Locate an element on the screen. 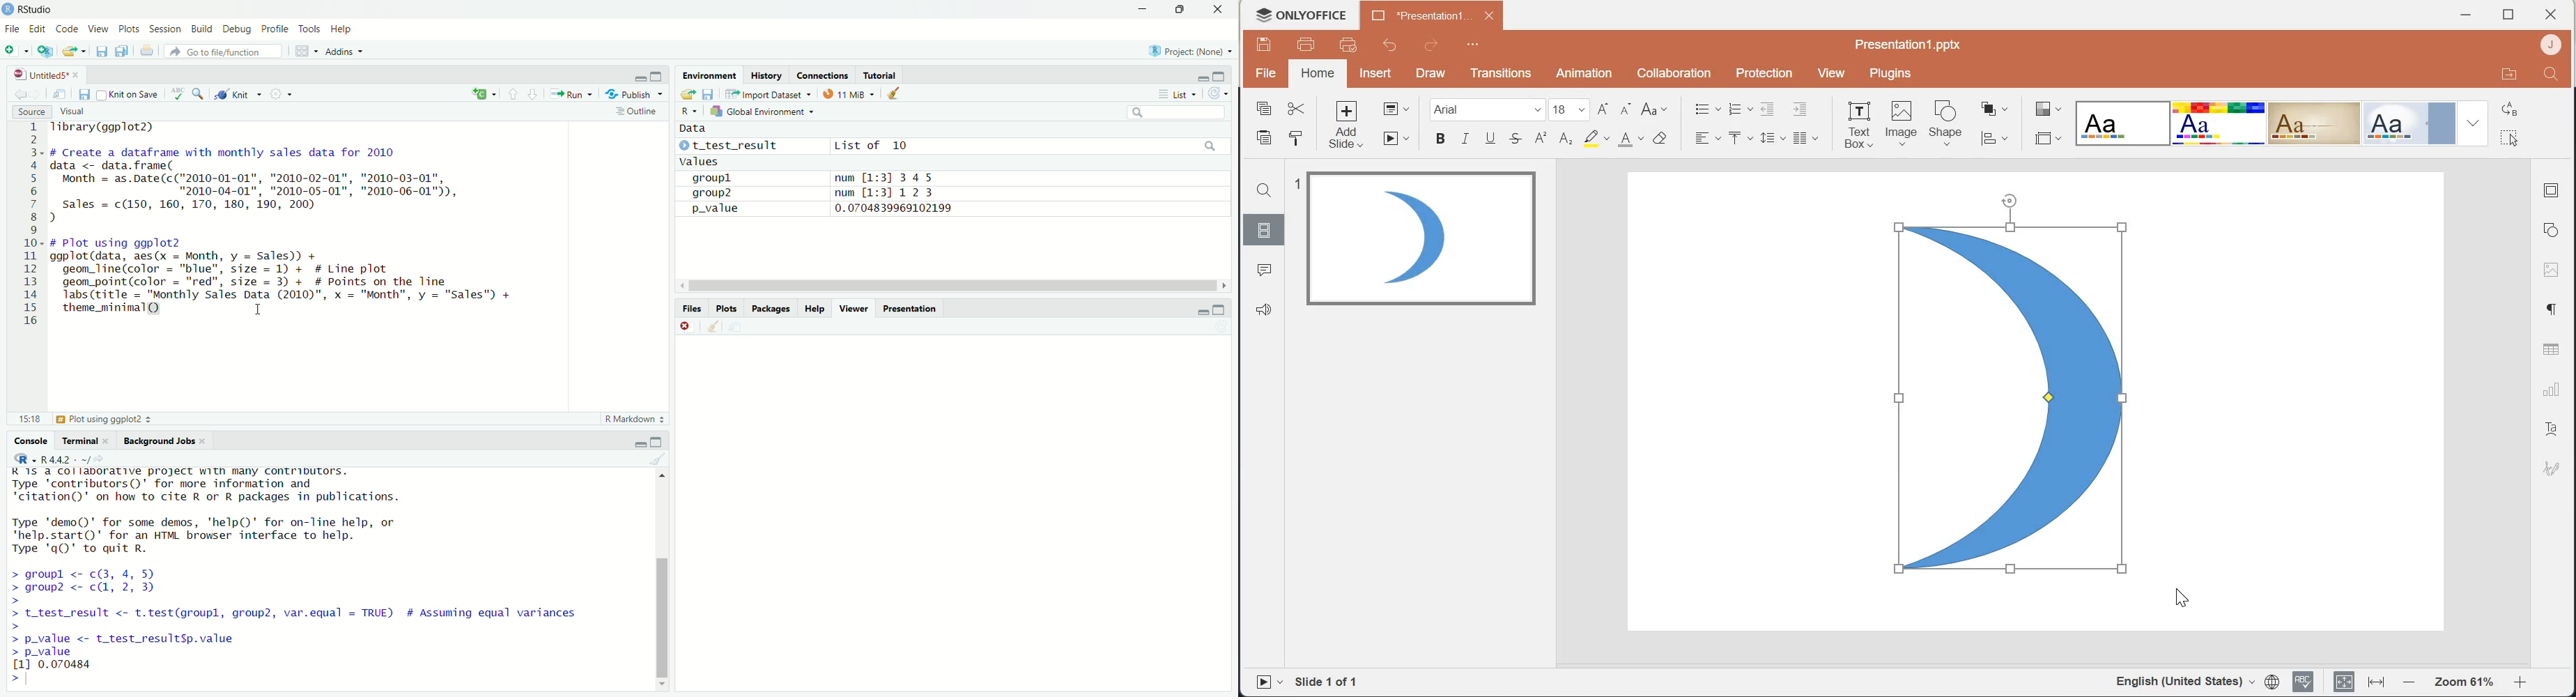 The width and height of the screenshot is (2576, 700). Official is located at coordinates (2409, 123).